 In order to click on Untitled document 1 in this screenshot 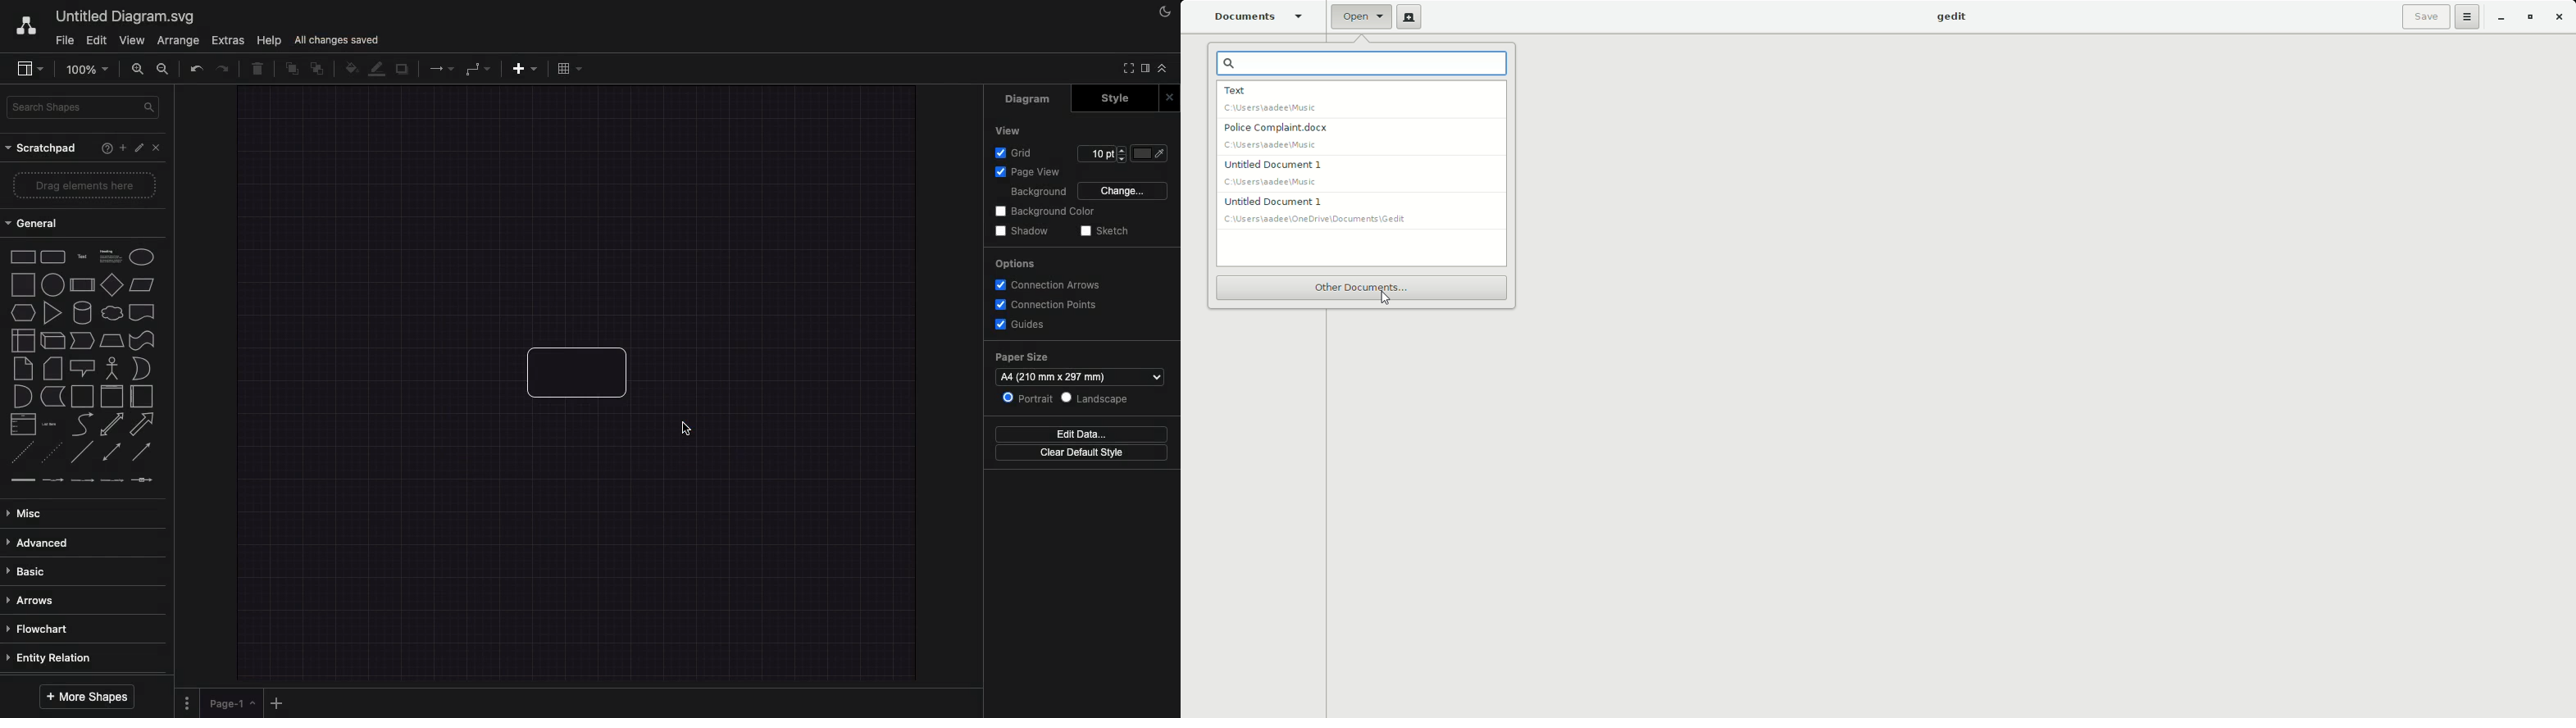, I will do `click(1360, 176)`.